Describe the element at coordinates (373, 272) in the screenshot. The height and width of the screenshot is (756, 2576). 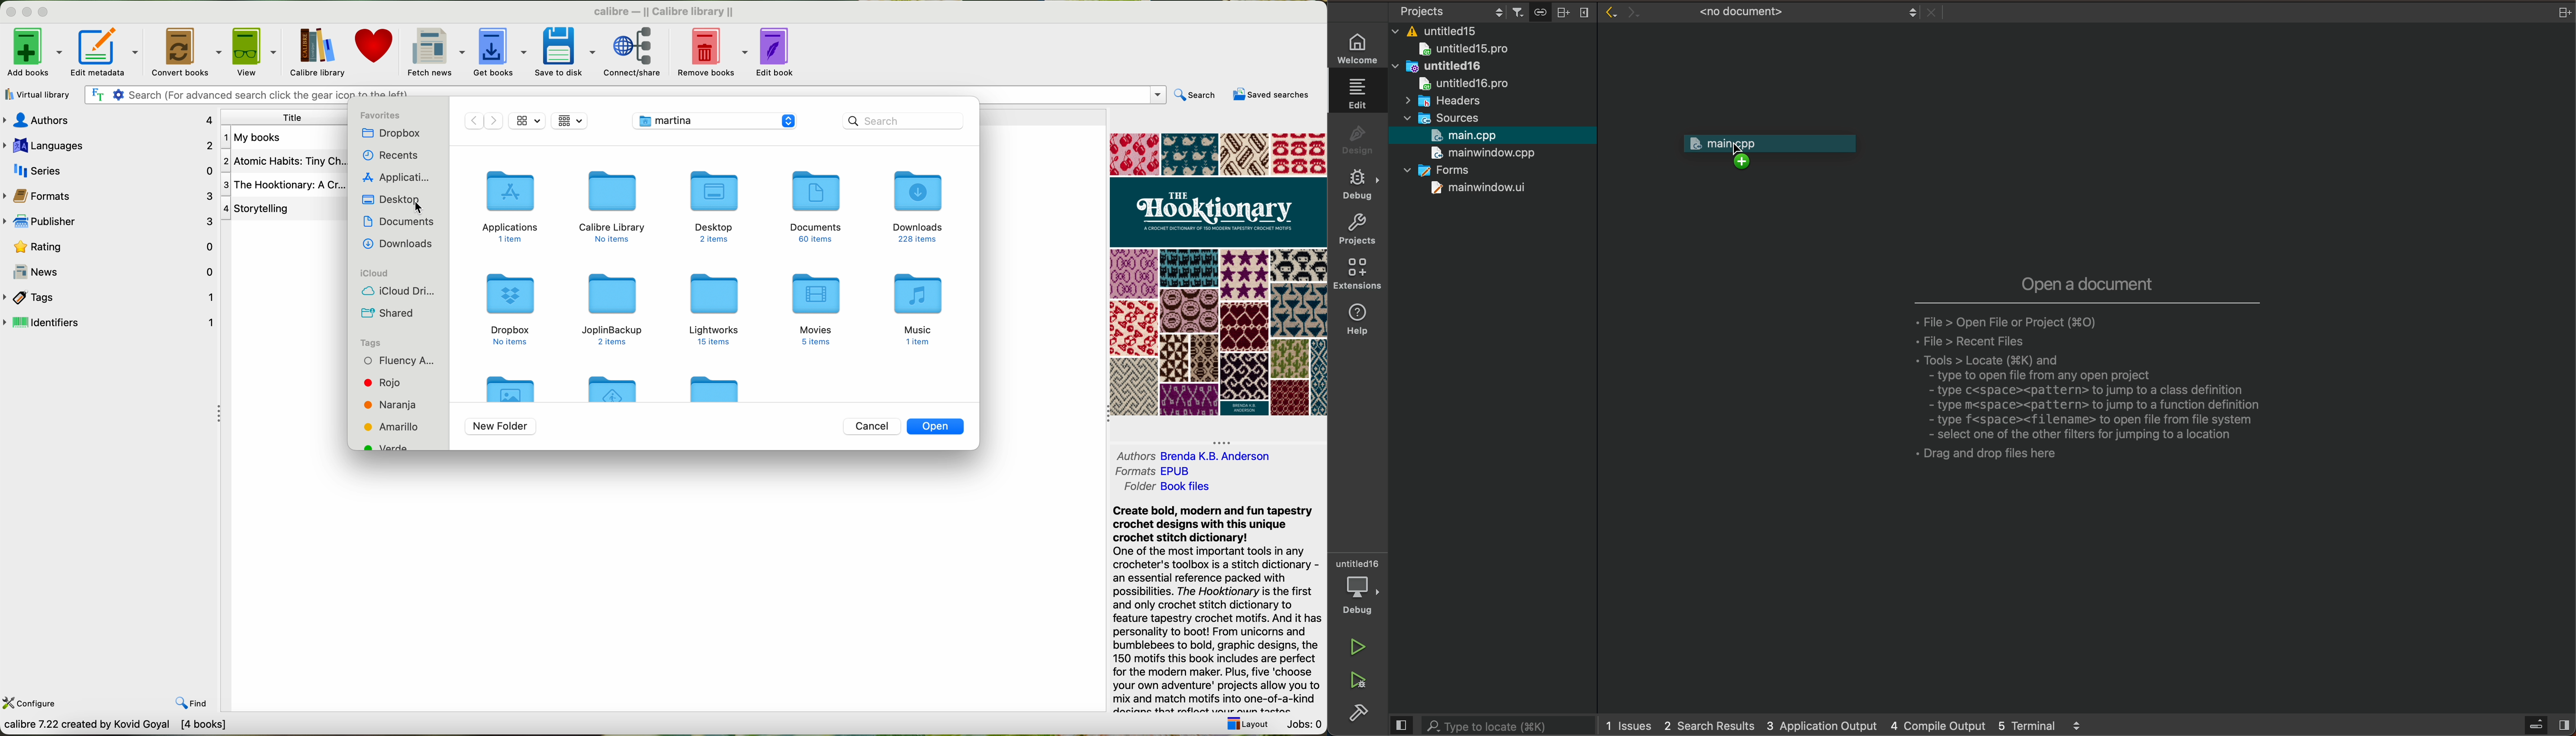
I see `icloud` at that location.